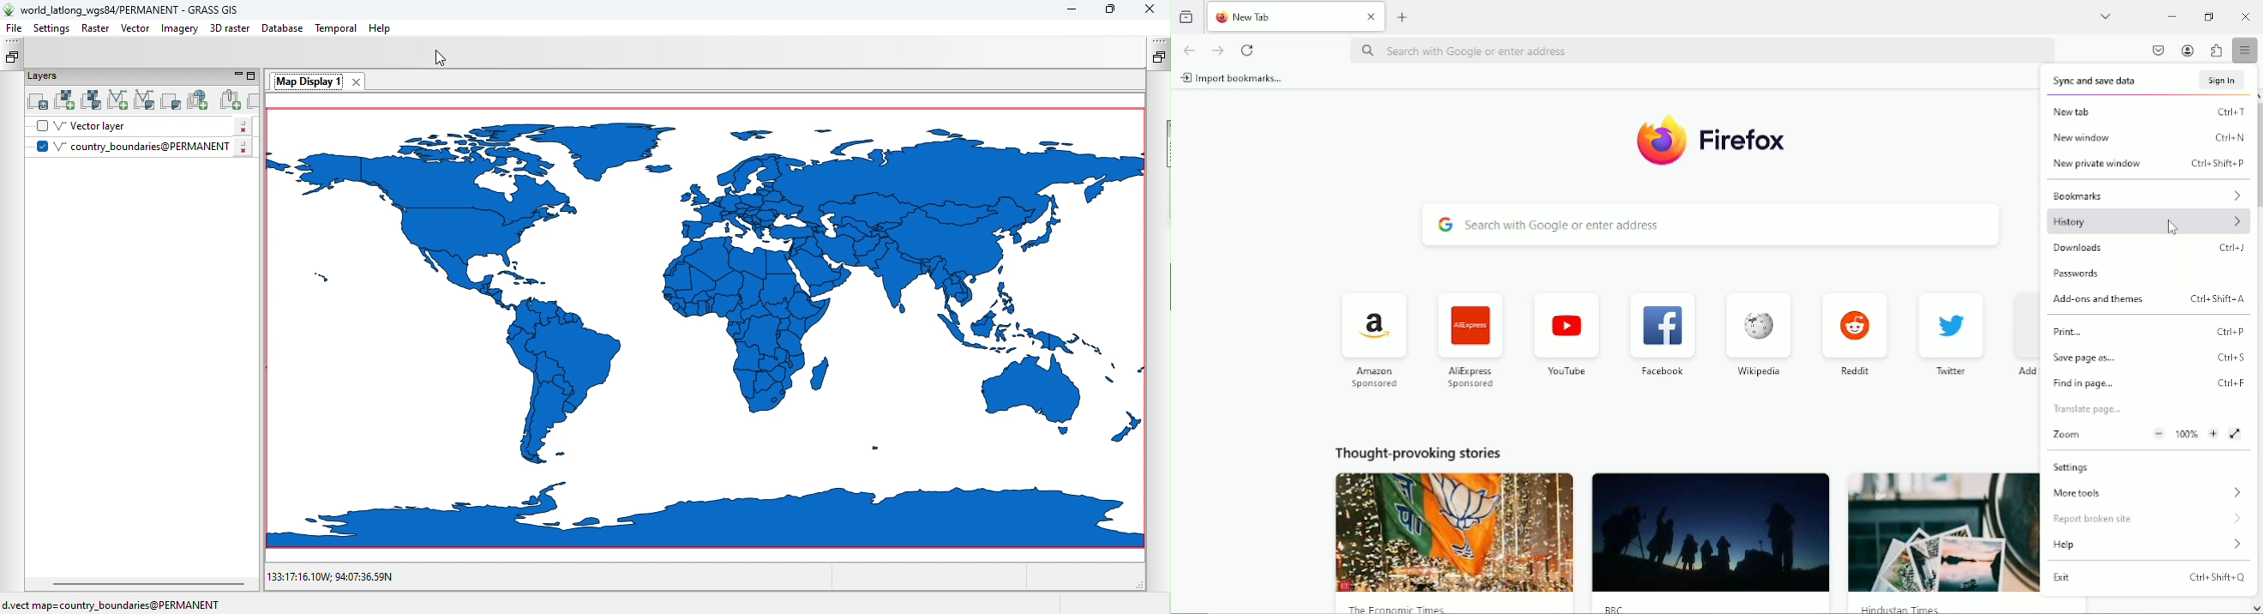  Describe the element at coordinates (1854, 330) in the screenshot. I see `Reddit` at that location.